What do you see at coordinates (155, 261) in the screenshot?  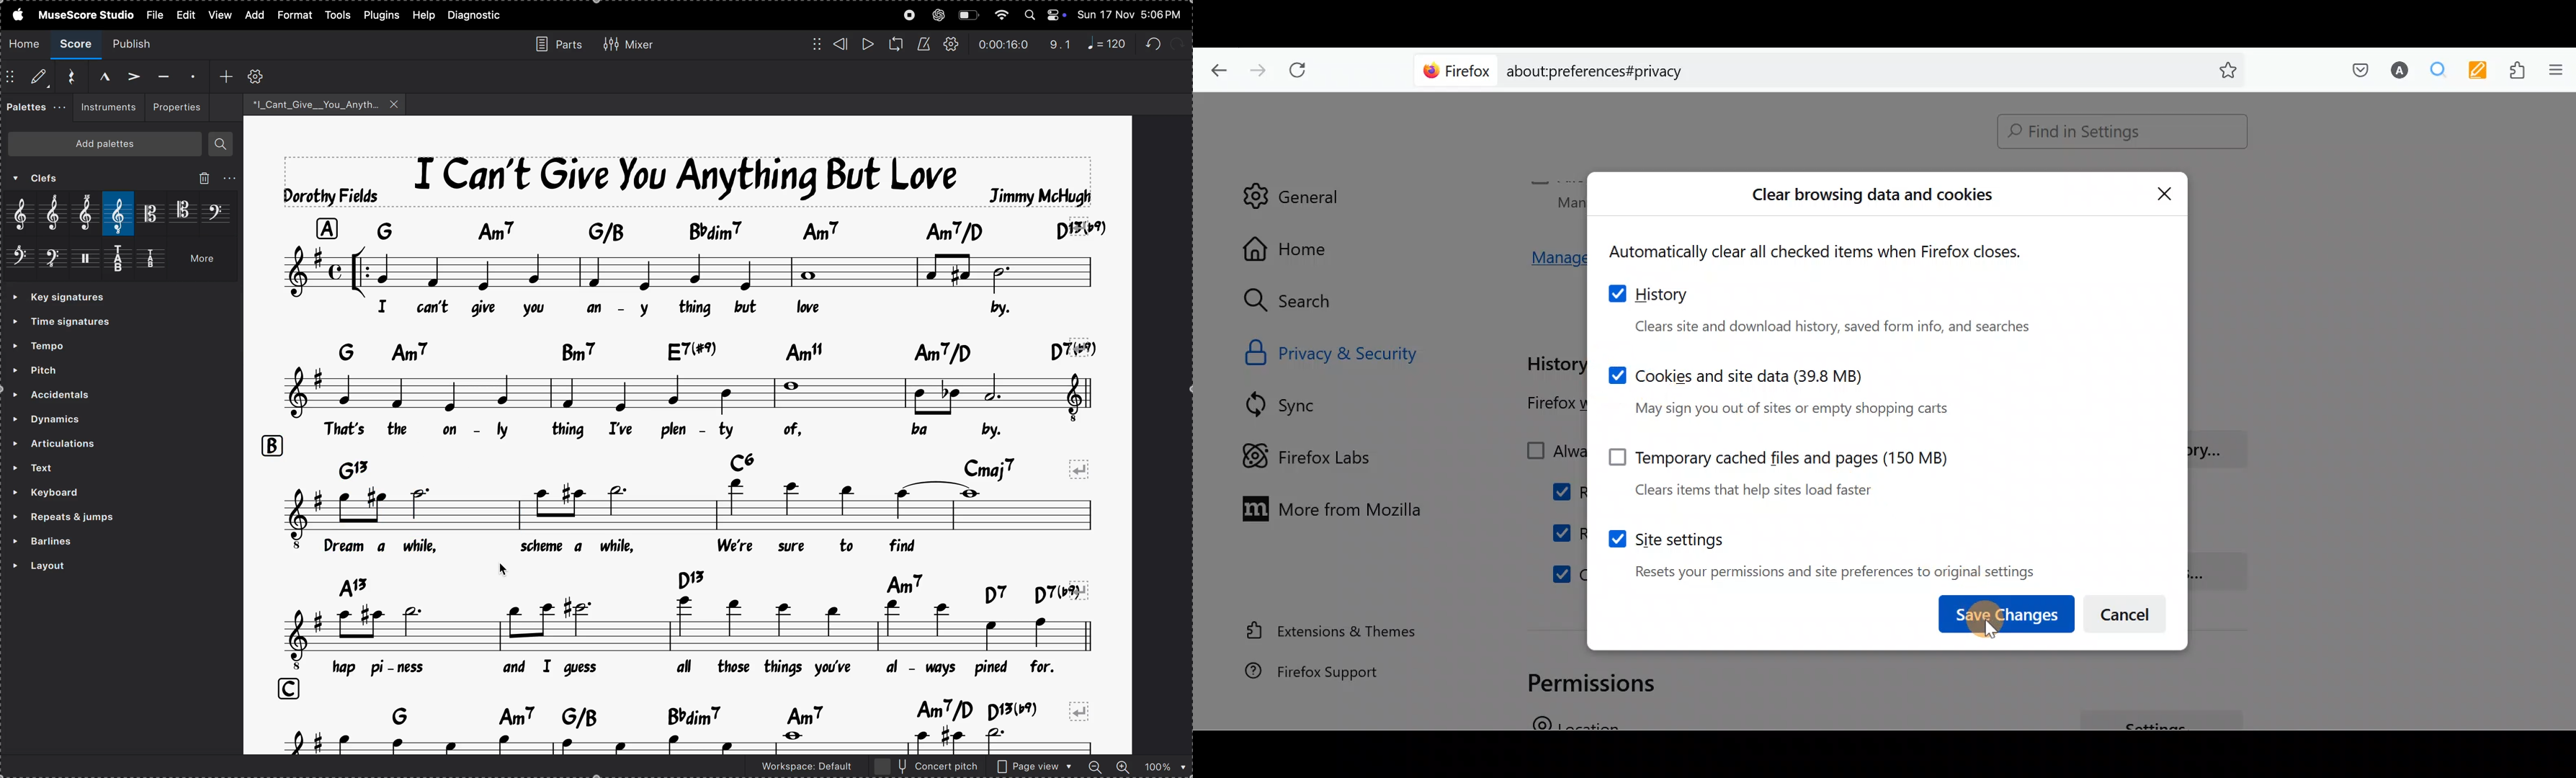 I see `tablature 4lines` at bounding box center [155, 261].